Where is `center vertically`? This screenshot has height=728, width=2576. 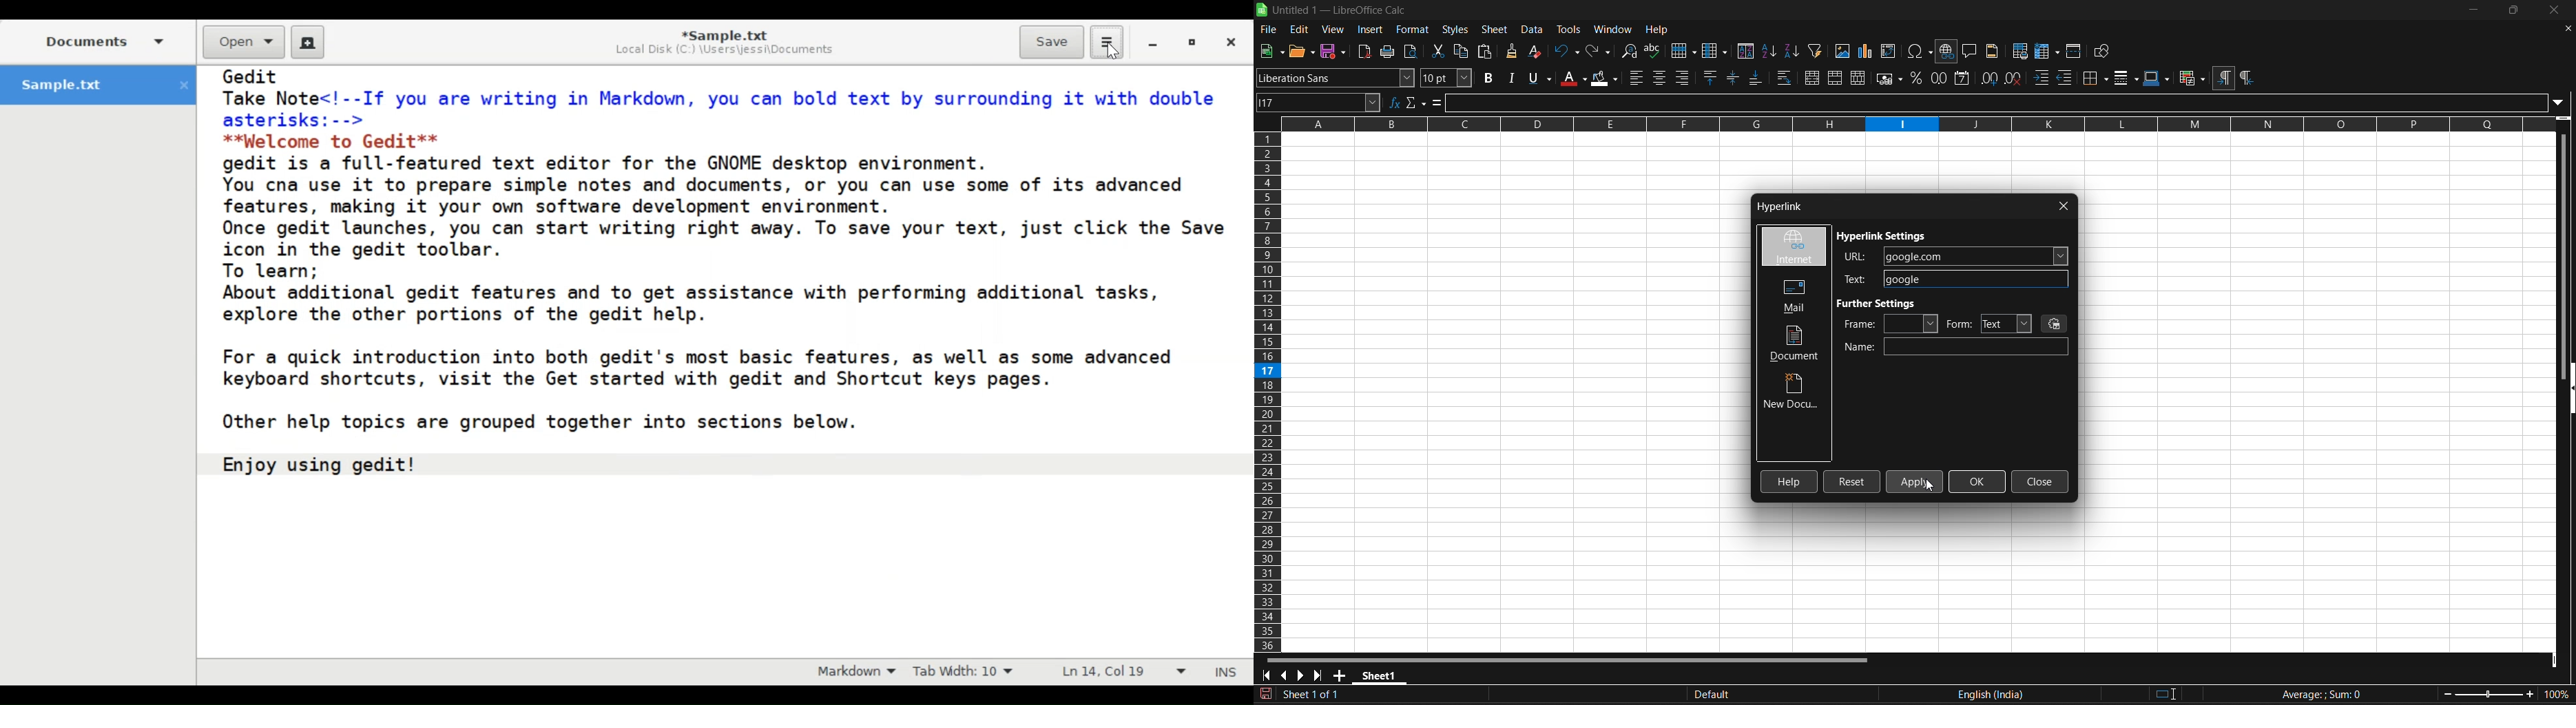 center vertically is located at coordinates (1734, 77).